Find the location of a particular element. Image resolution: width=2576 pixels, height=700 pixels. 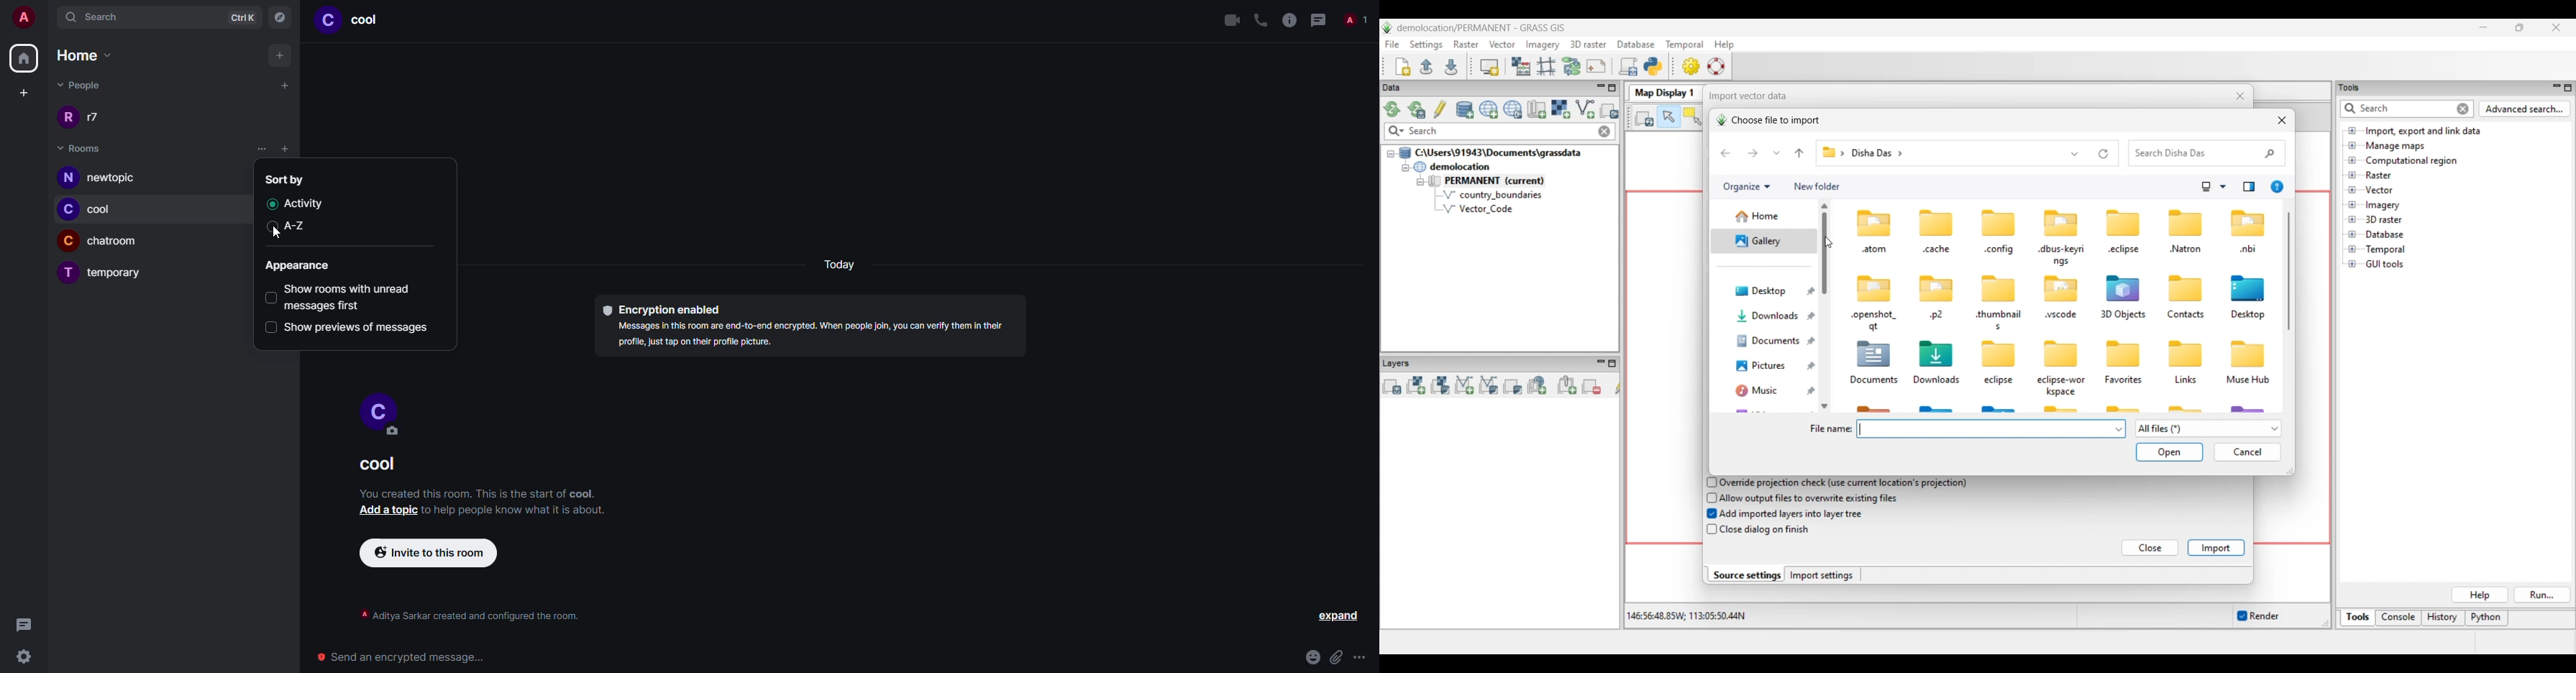

Quick search folder is located at coordinates (2207, 153).